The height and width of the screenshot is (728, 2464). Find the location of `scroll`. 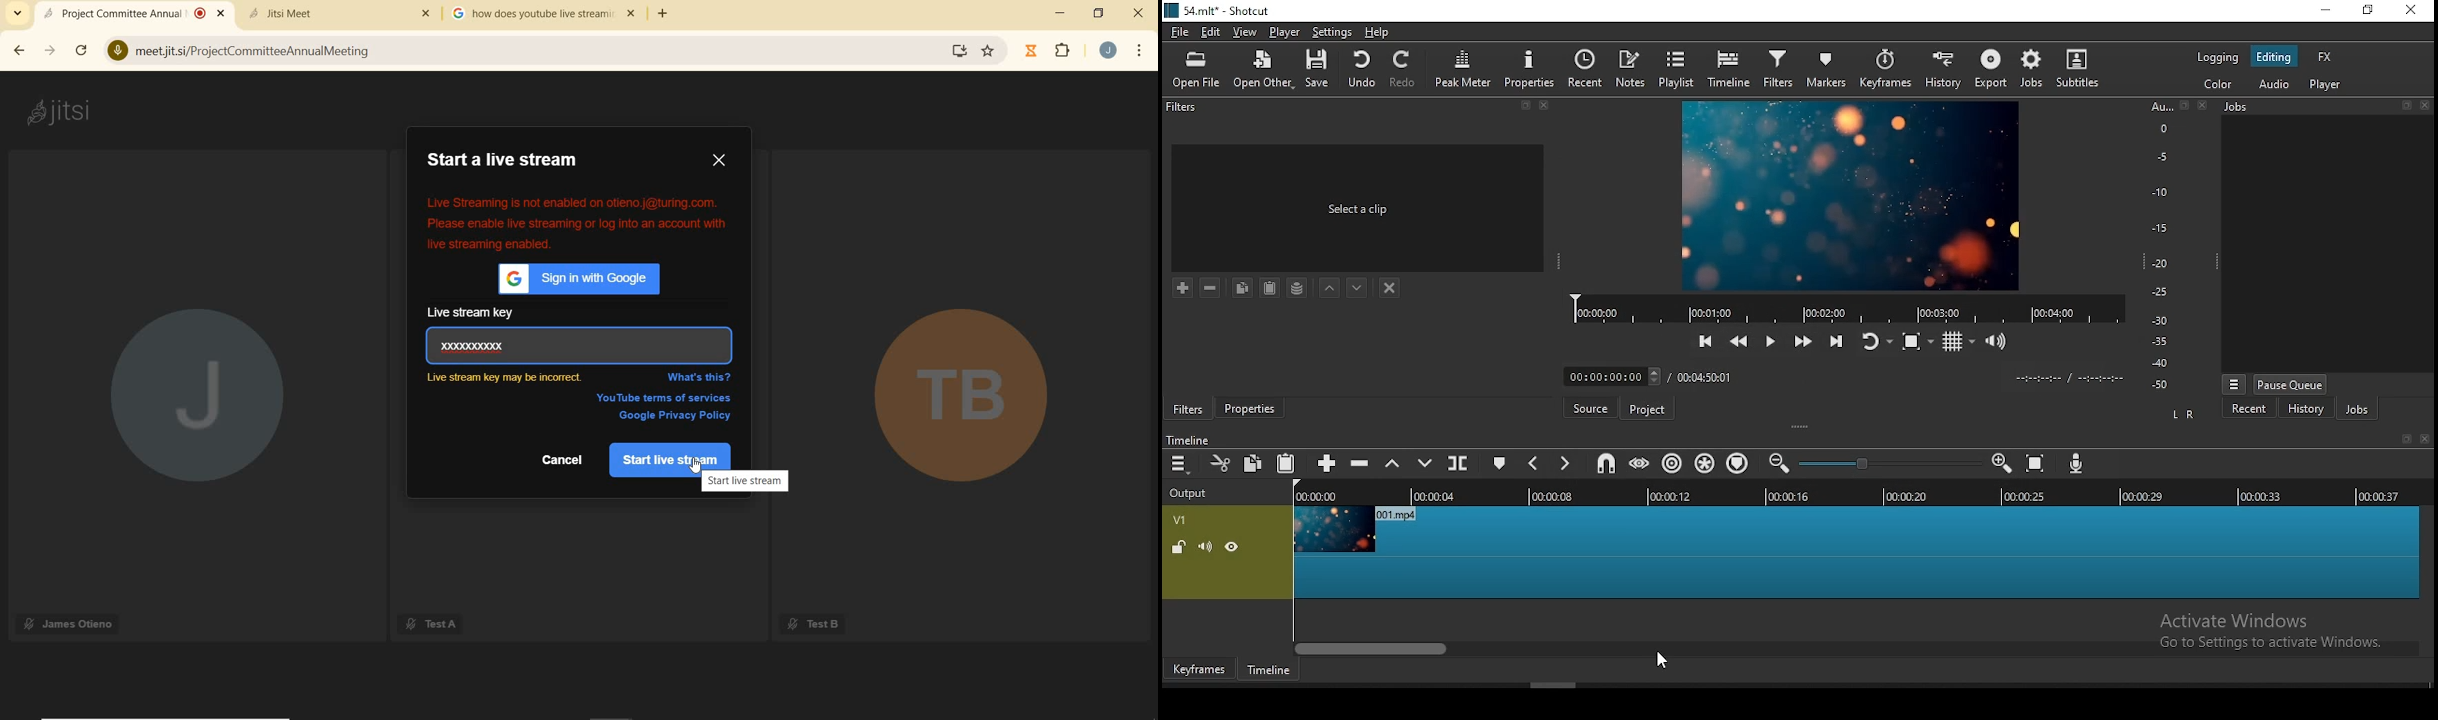

scroll is located at coordinates (1553, 685).